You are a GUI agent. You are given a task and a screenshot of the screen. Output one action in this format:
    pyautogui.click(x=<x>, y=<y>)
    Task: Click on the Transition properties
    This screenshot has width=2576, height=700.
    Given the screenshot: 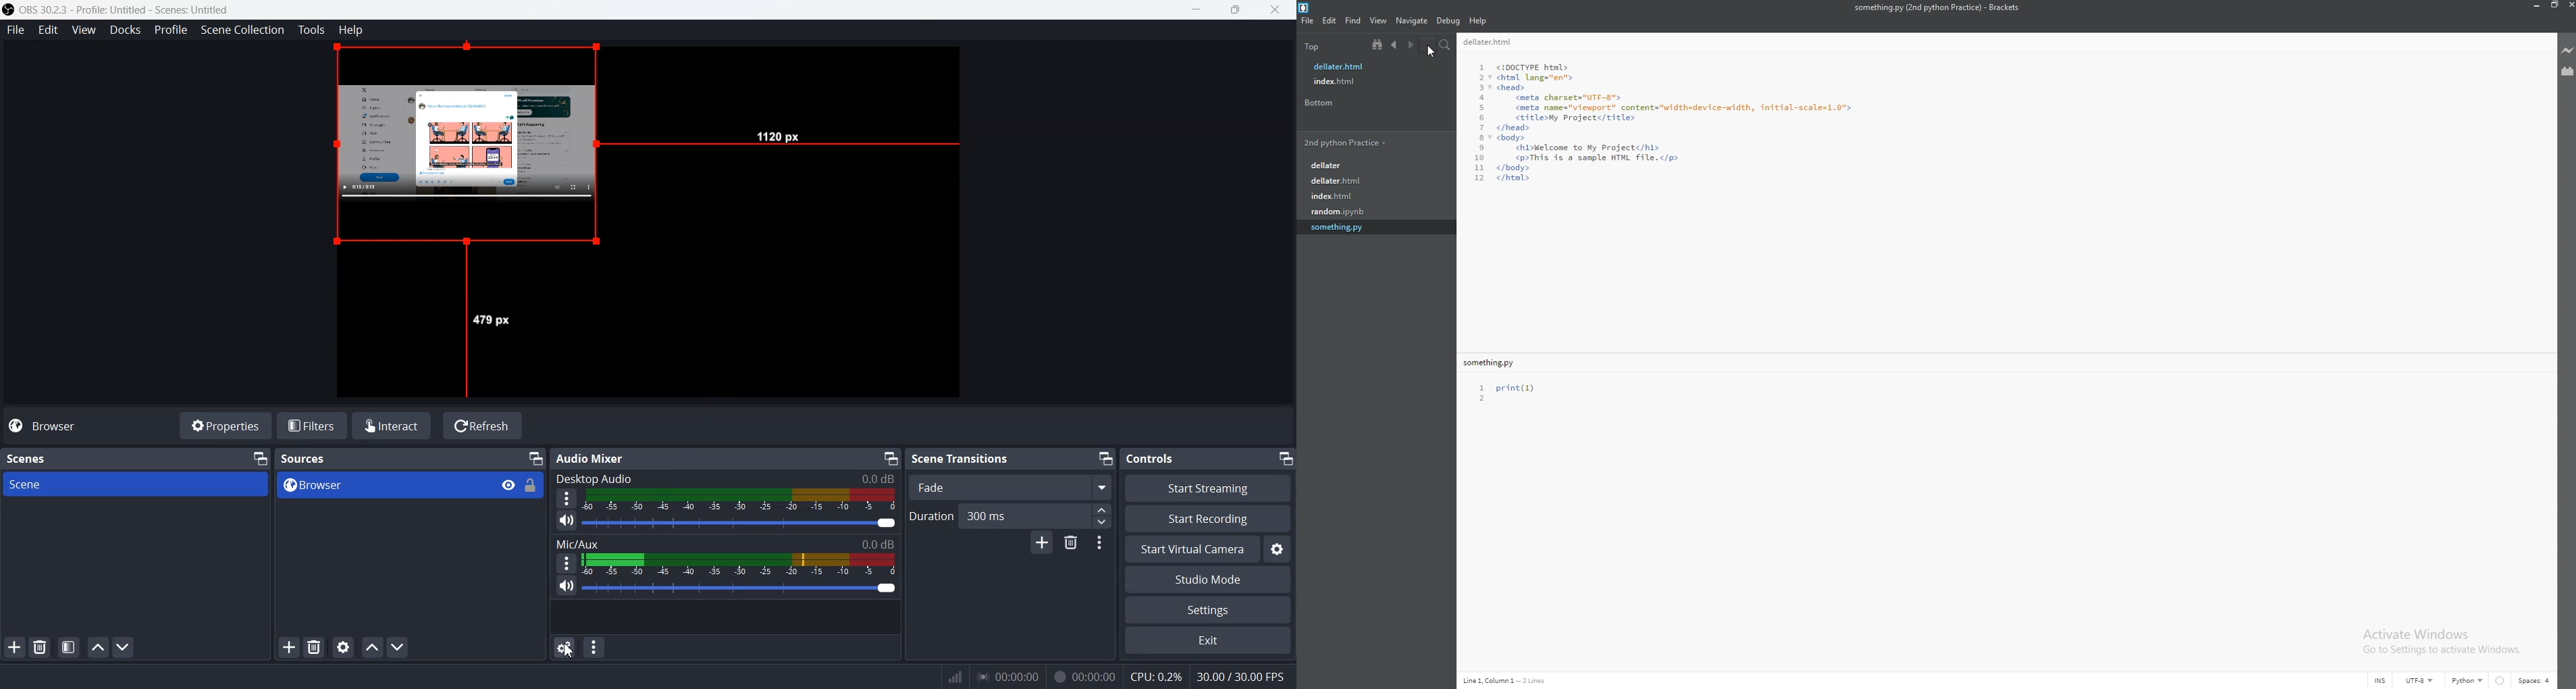 What is the action you would take?
    pyautogui.click(x=1102, y=544)
    